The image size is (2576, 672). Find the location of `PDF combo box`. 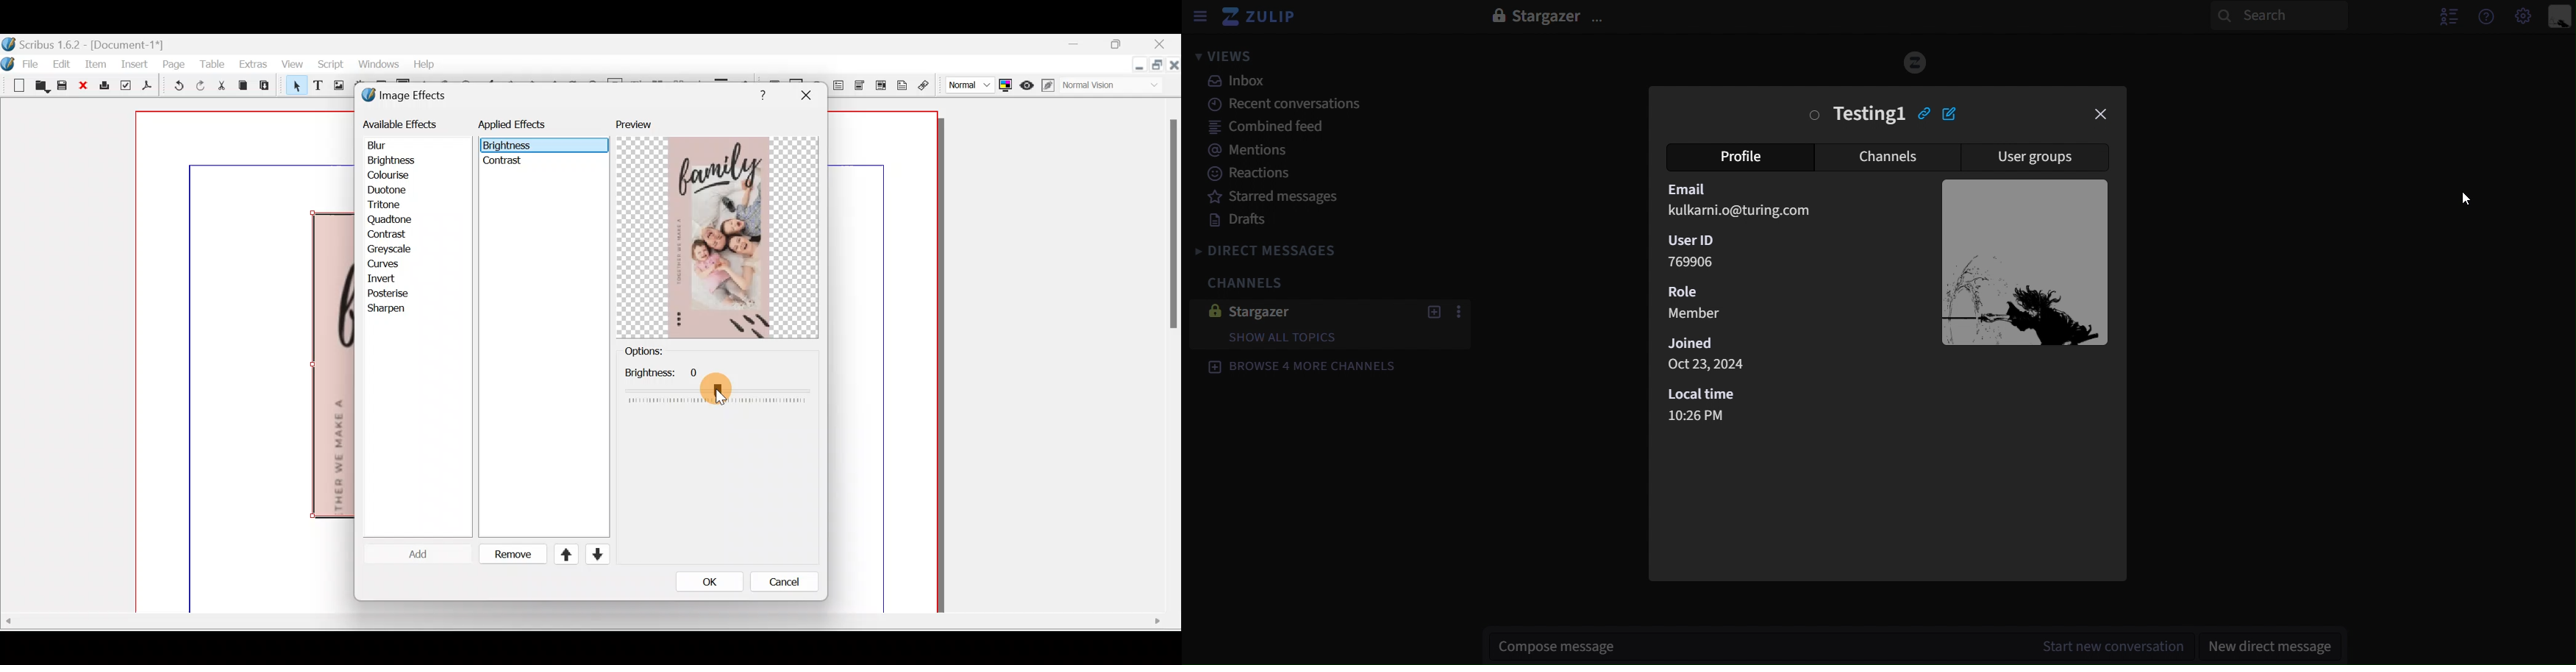

PDF combo box is located at coordinates (861, 86).